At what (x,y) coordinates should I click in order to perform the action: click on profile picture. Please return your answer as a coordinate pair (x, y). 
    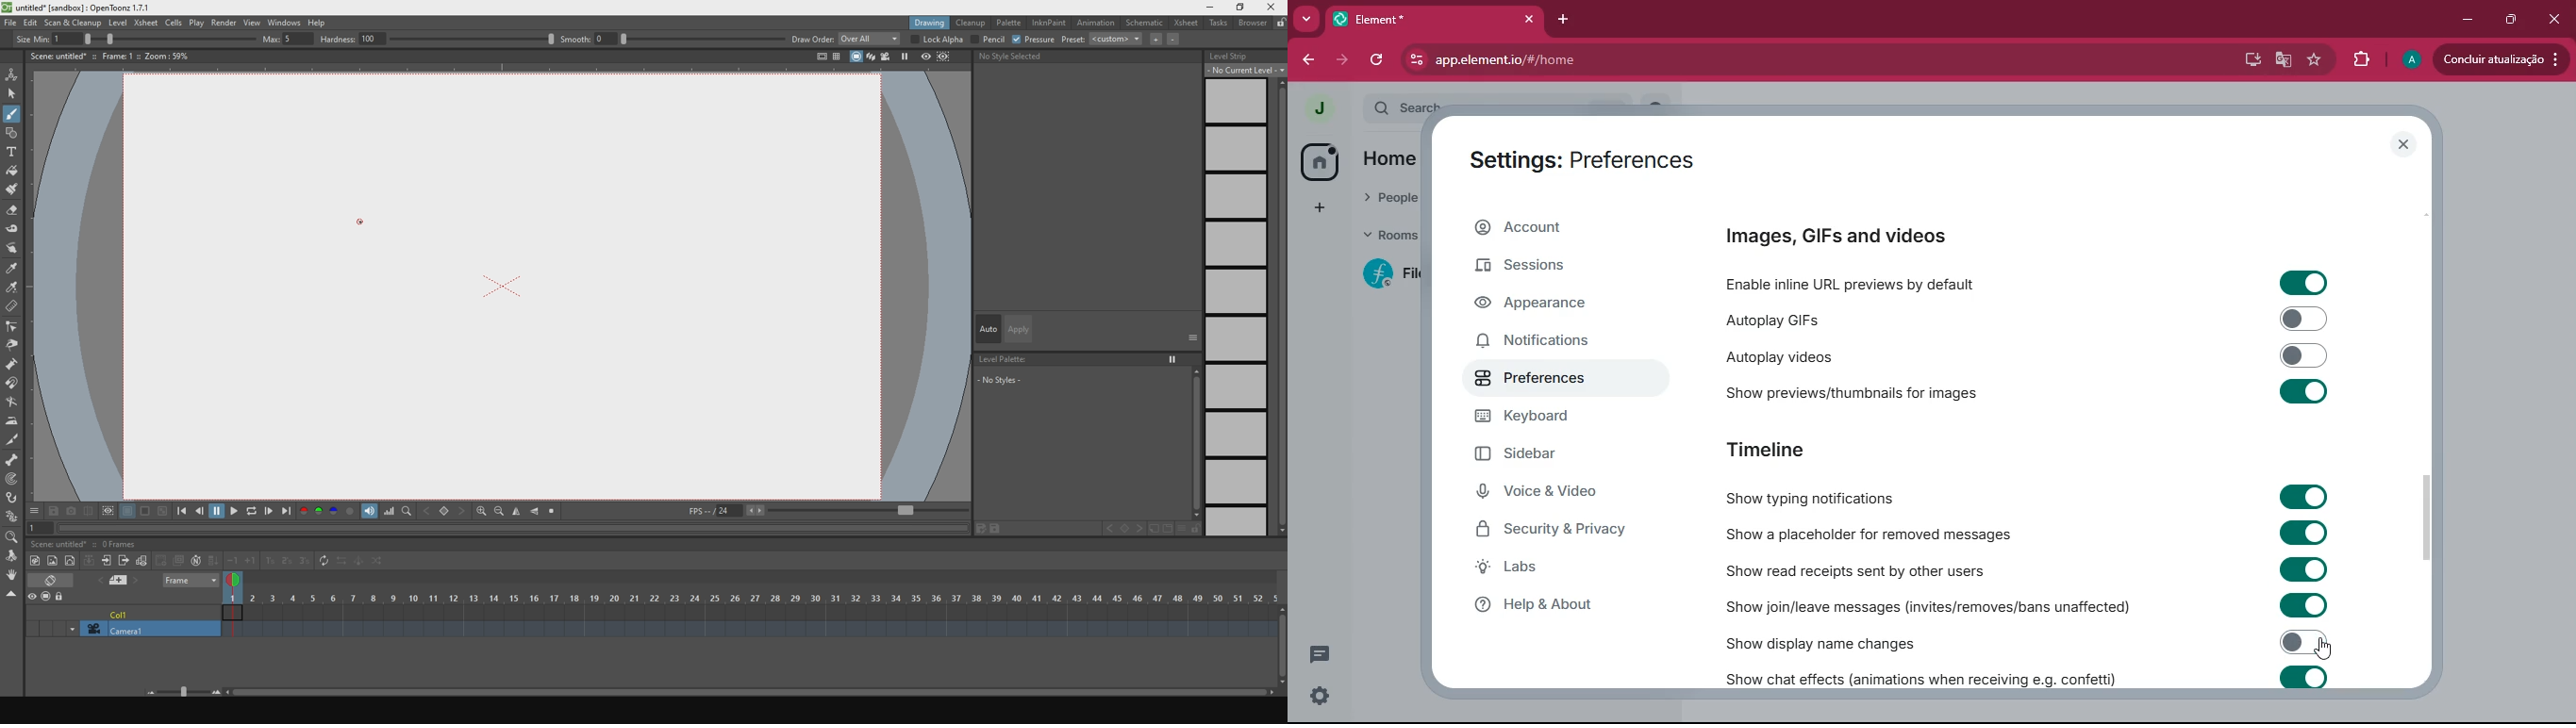
    Looking at the image, I should click on (2412, 59).